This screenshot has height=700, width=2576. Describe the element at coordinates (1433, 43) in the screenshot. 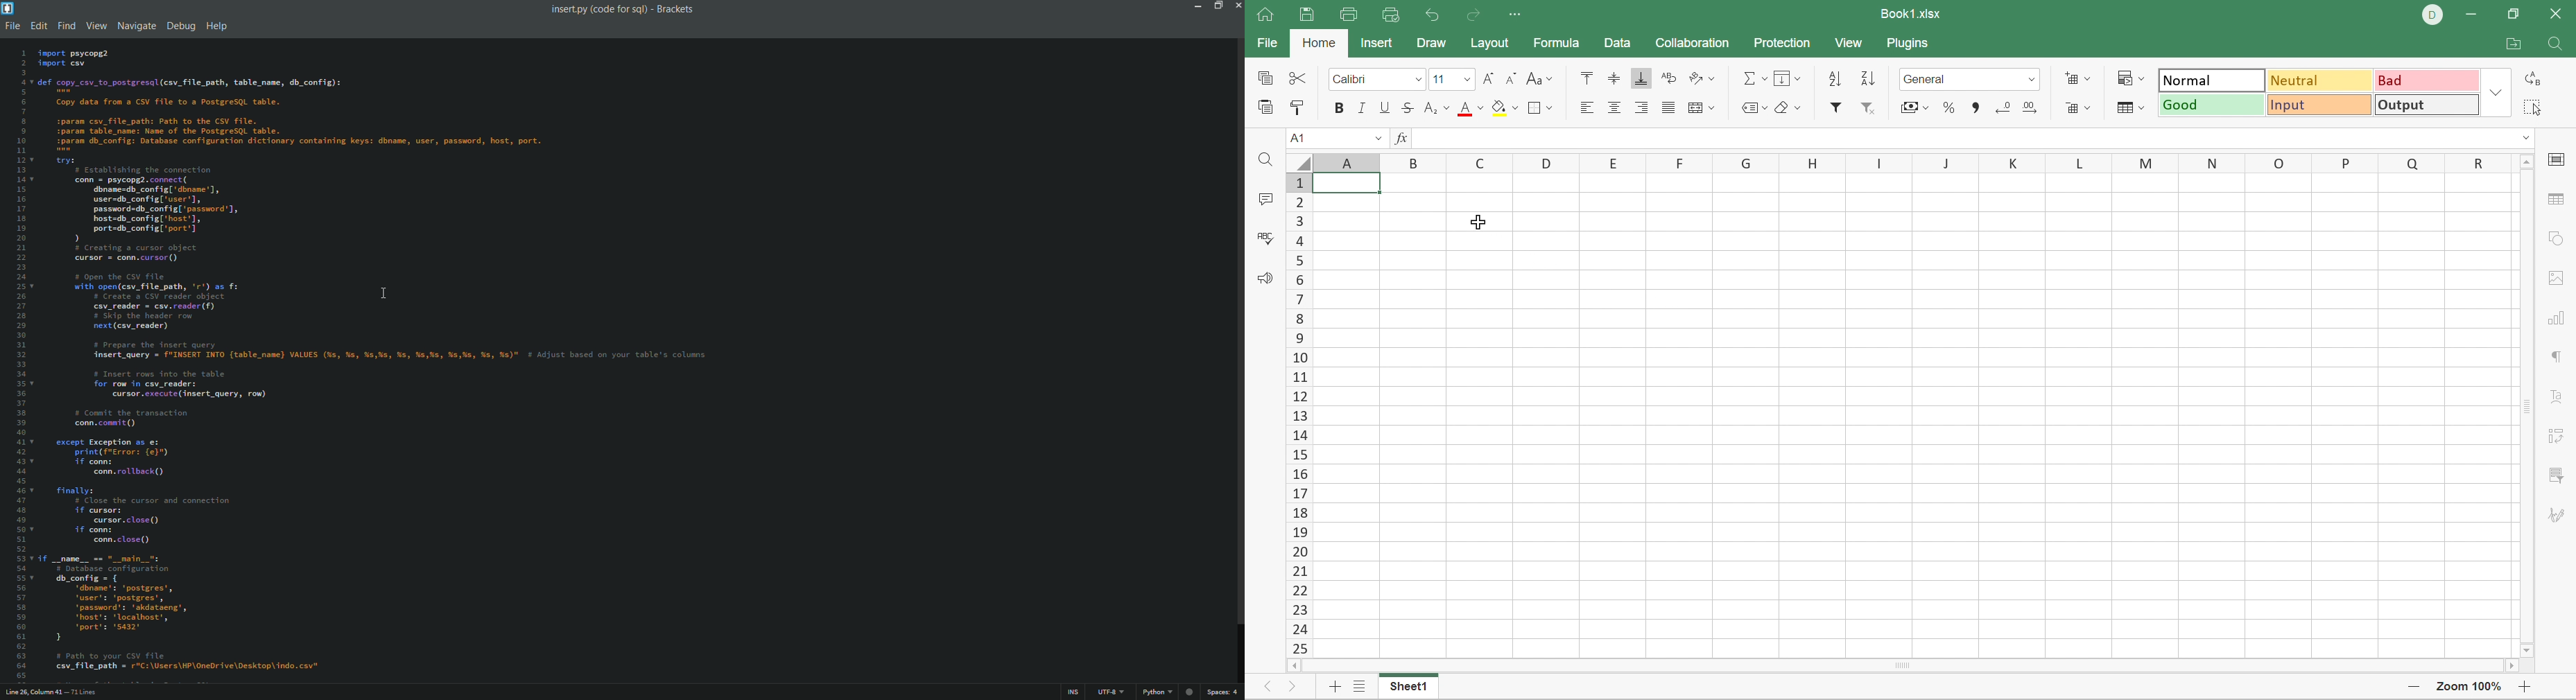

I see `Draw` at that location.